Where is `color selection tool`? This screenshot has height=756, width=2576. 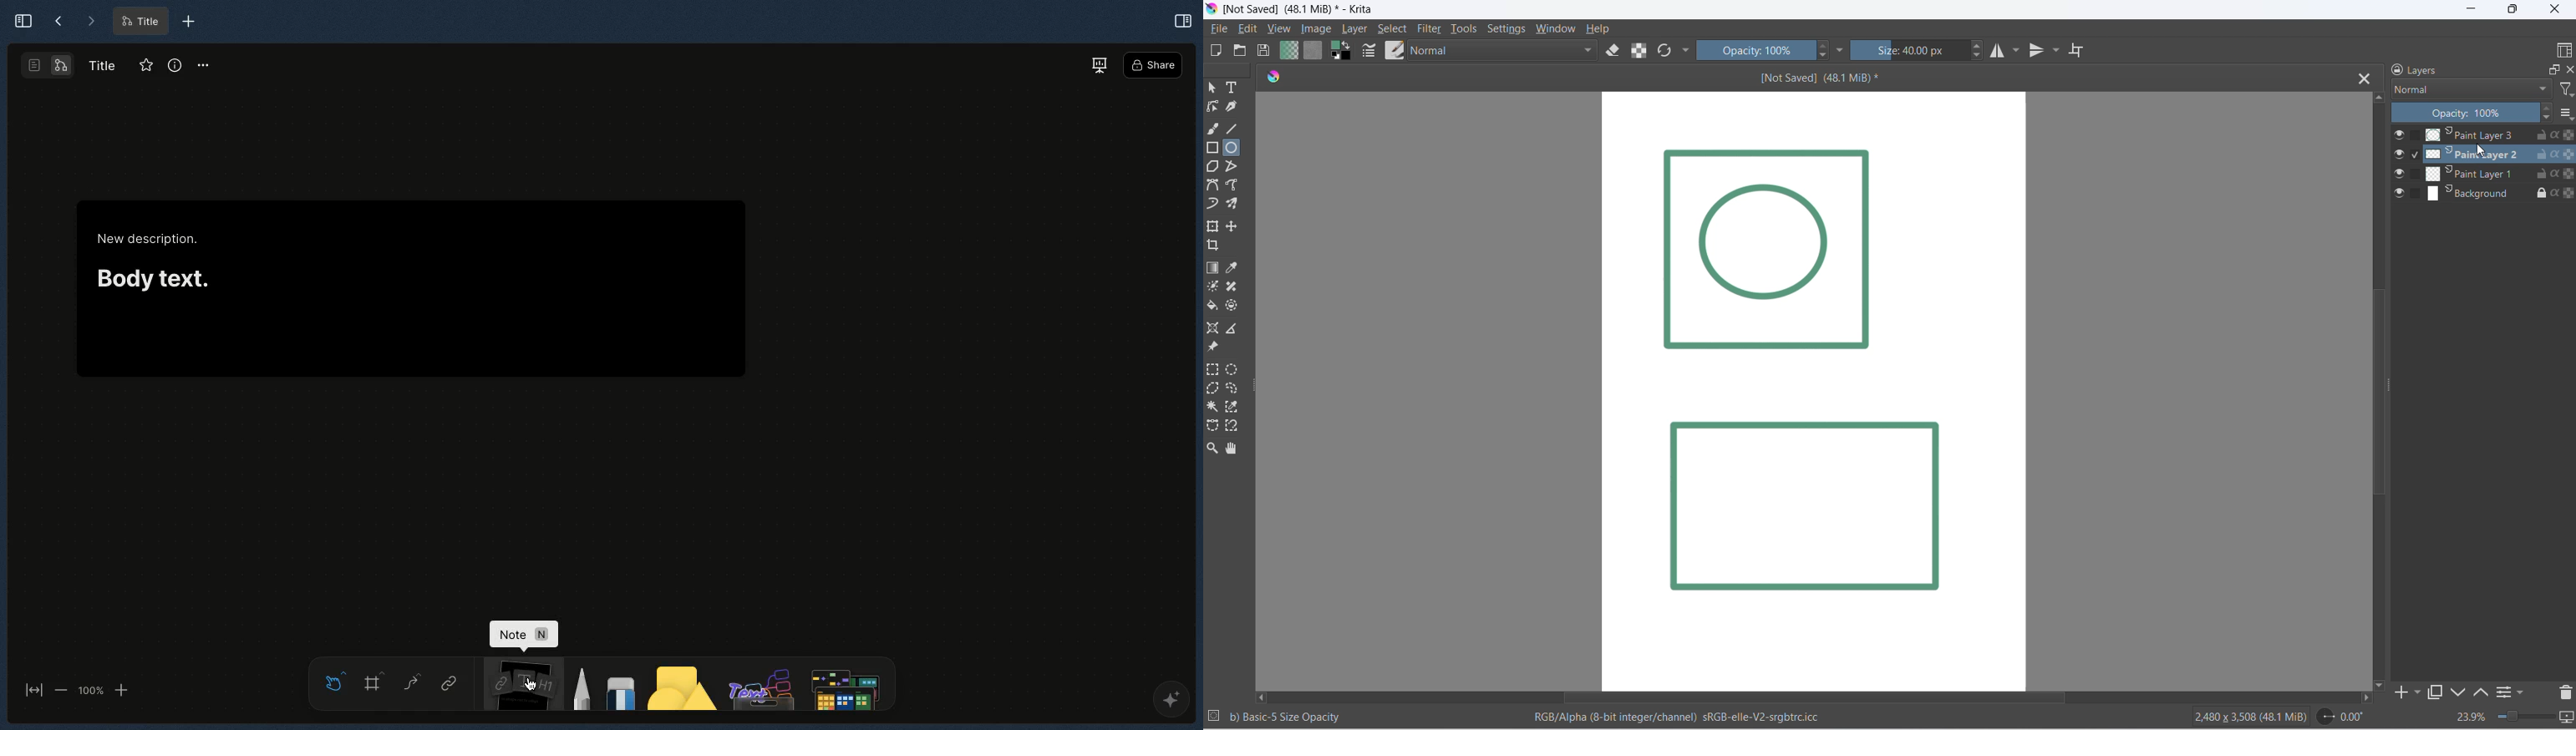
color selection tool is located at coordinates (1232, 407).